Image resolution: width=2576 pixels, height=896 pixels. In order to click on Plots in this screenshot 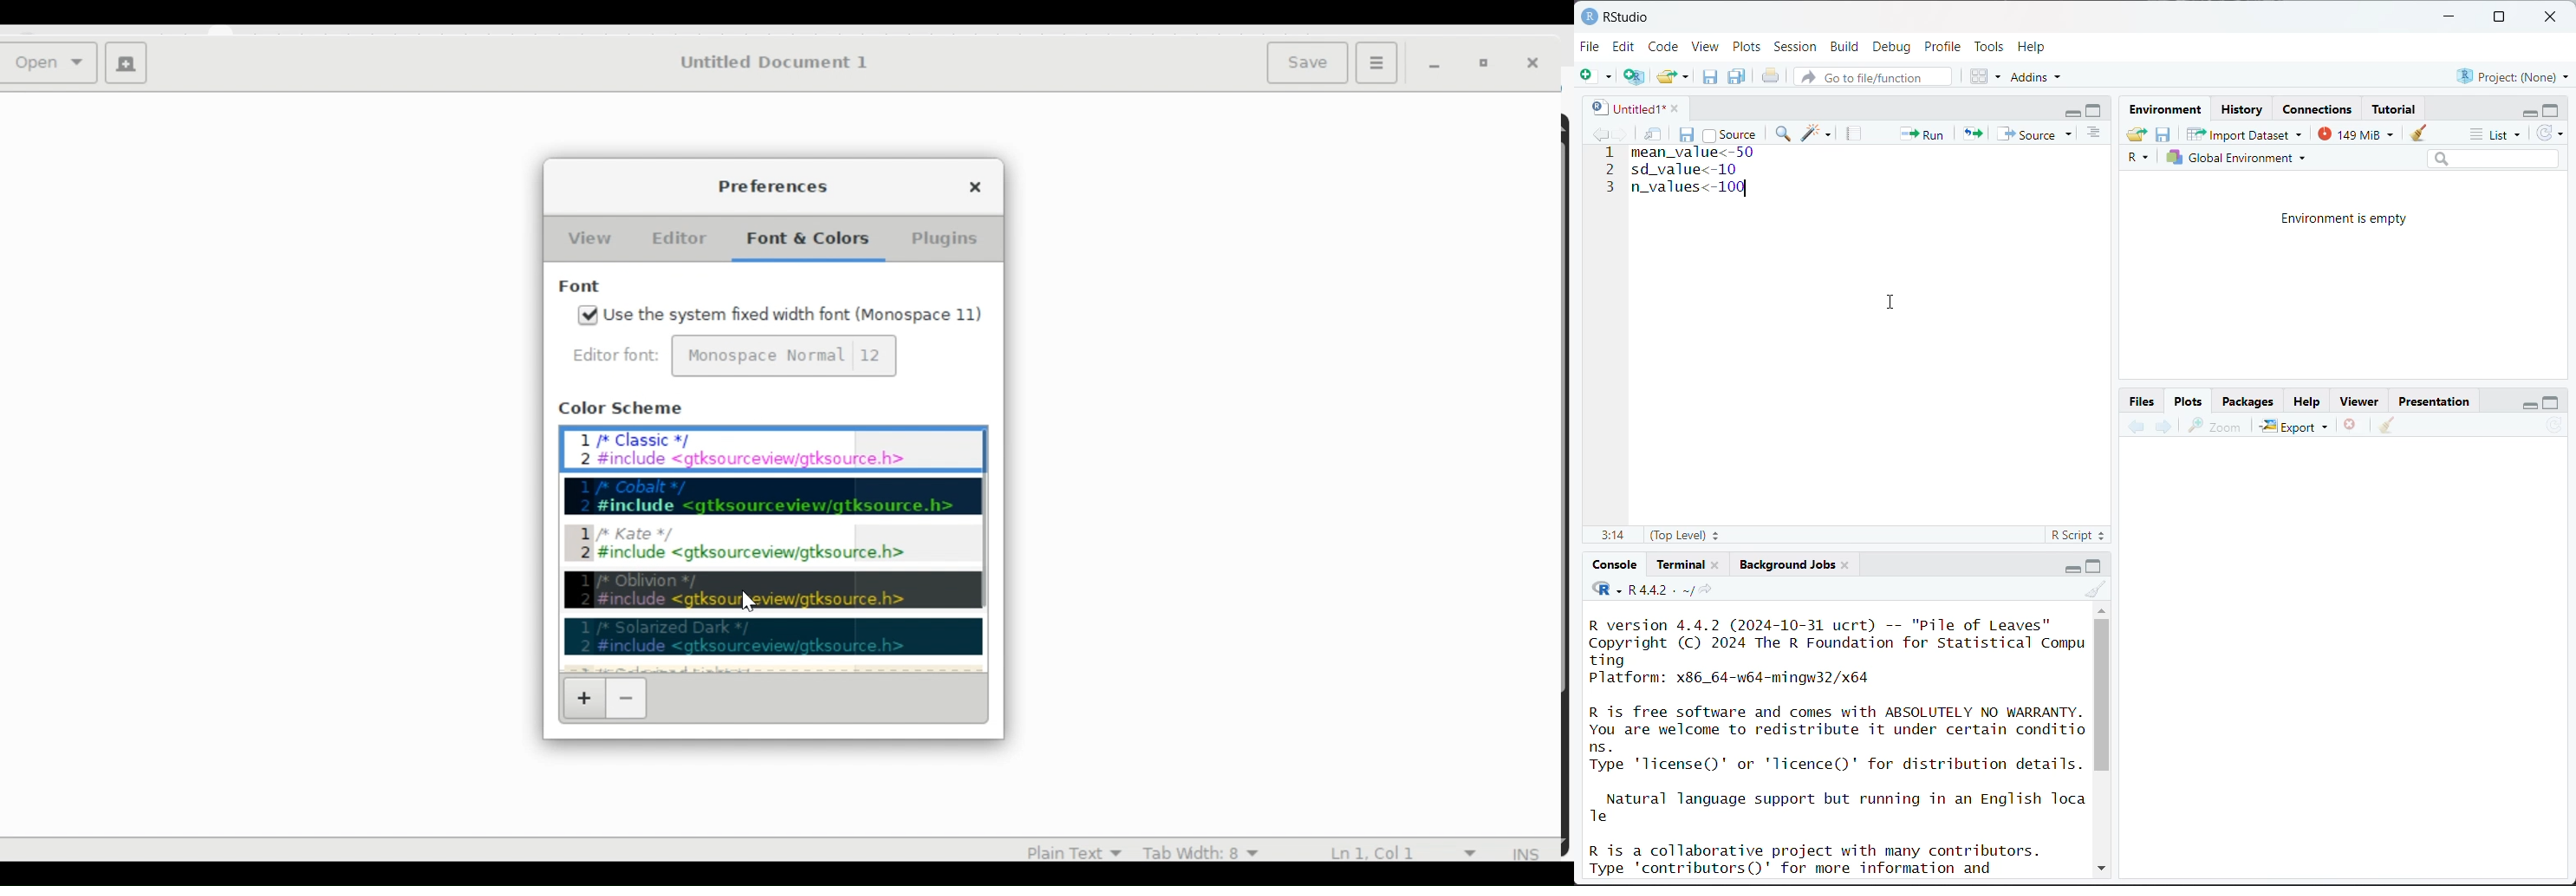, I will do `click(2189, 400)`.